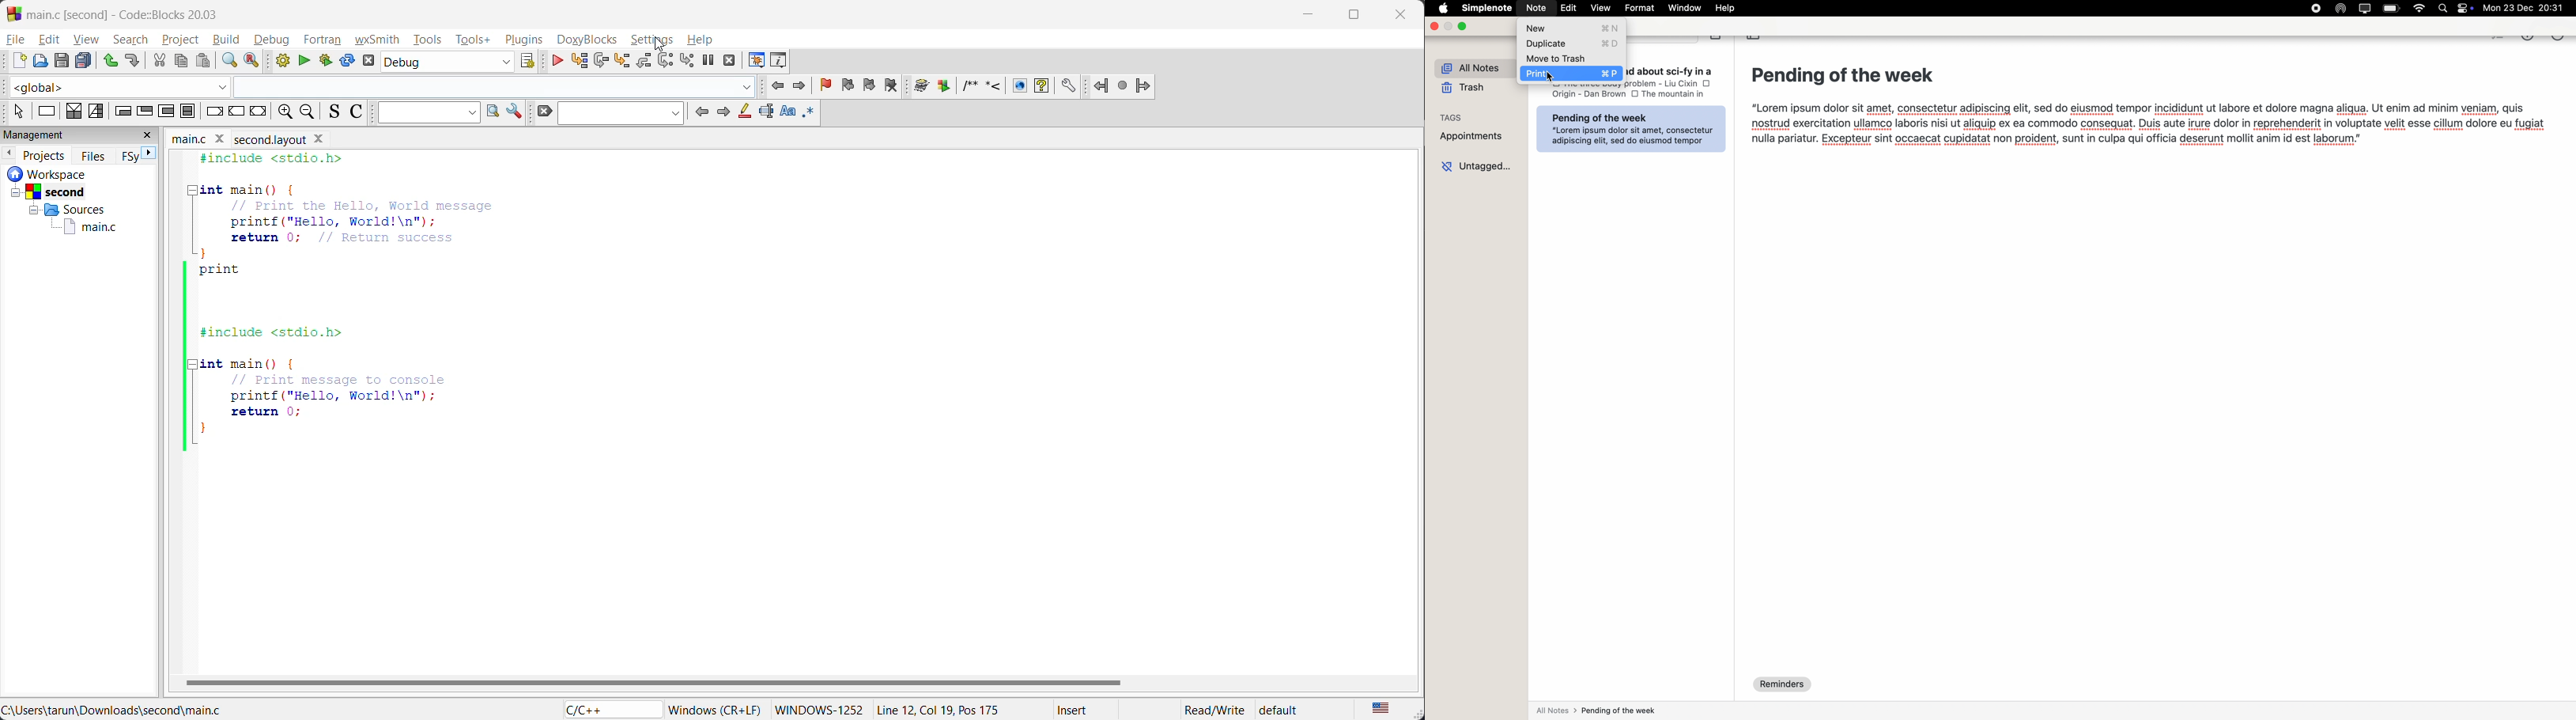  I want to click on project, so click(183, 40).